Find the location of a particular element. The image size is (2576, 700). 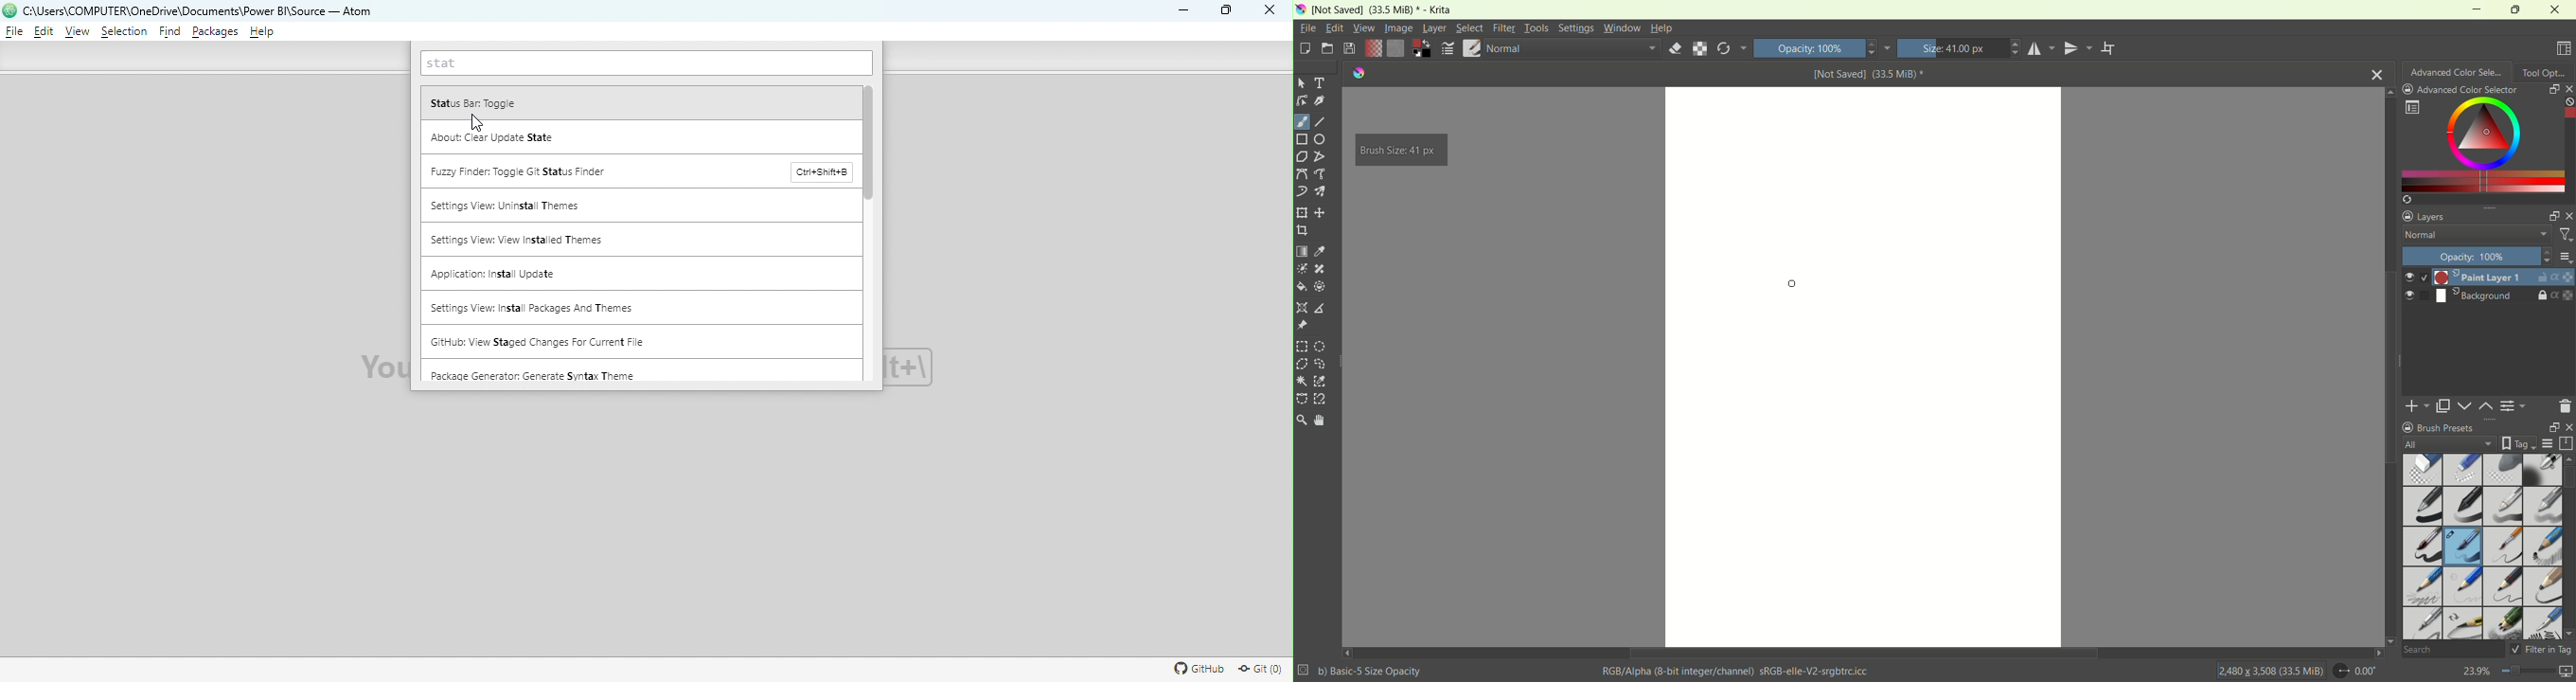

Background is located at coordinates (2457, 296).